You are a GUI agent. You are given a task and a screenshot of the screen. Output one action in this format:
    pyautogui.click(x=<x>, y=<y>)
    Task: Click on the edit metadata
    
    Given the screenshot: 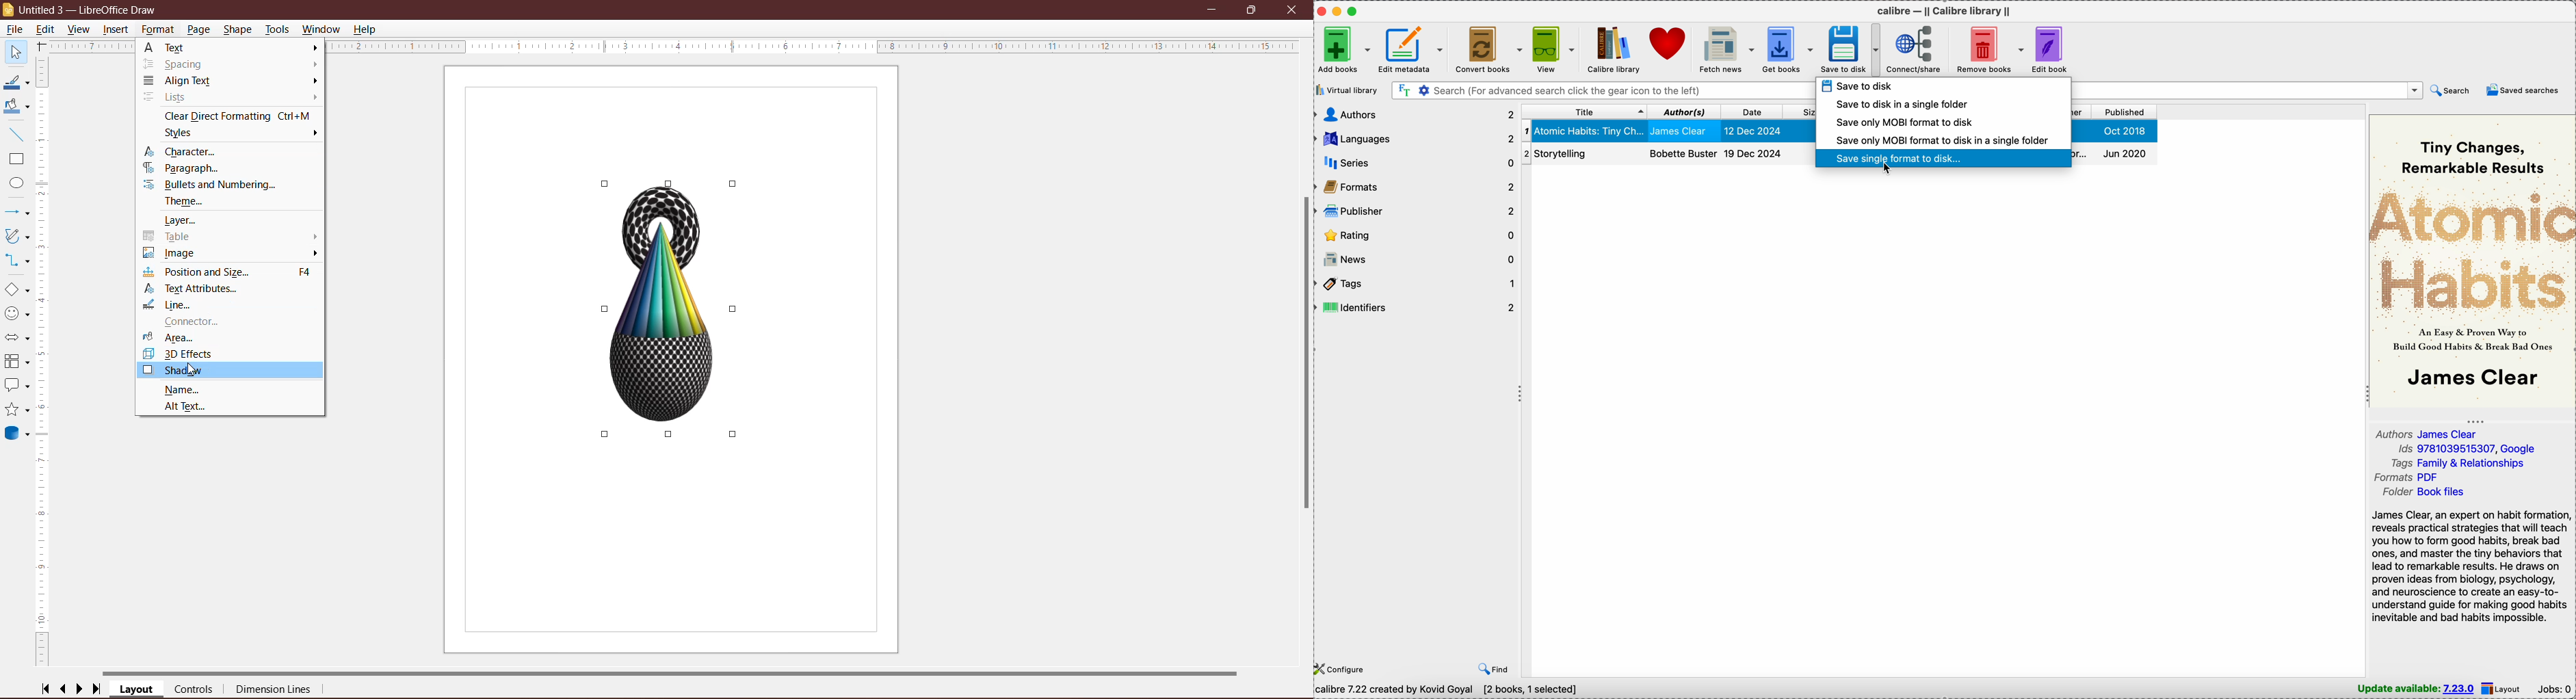 What is the action you would take?
    pyautogui.click(x=1415, y=49)
    